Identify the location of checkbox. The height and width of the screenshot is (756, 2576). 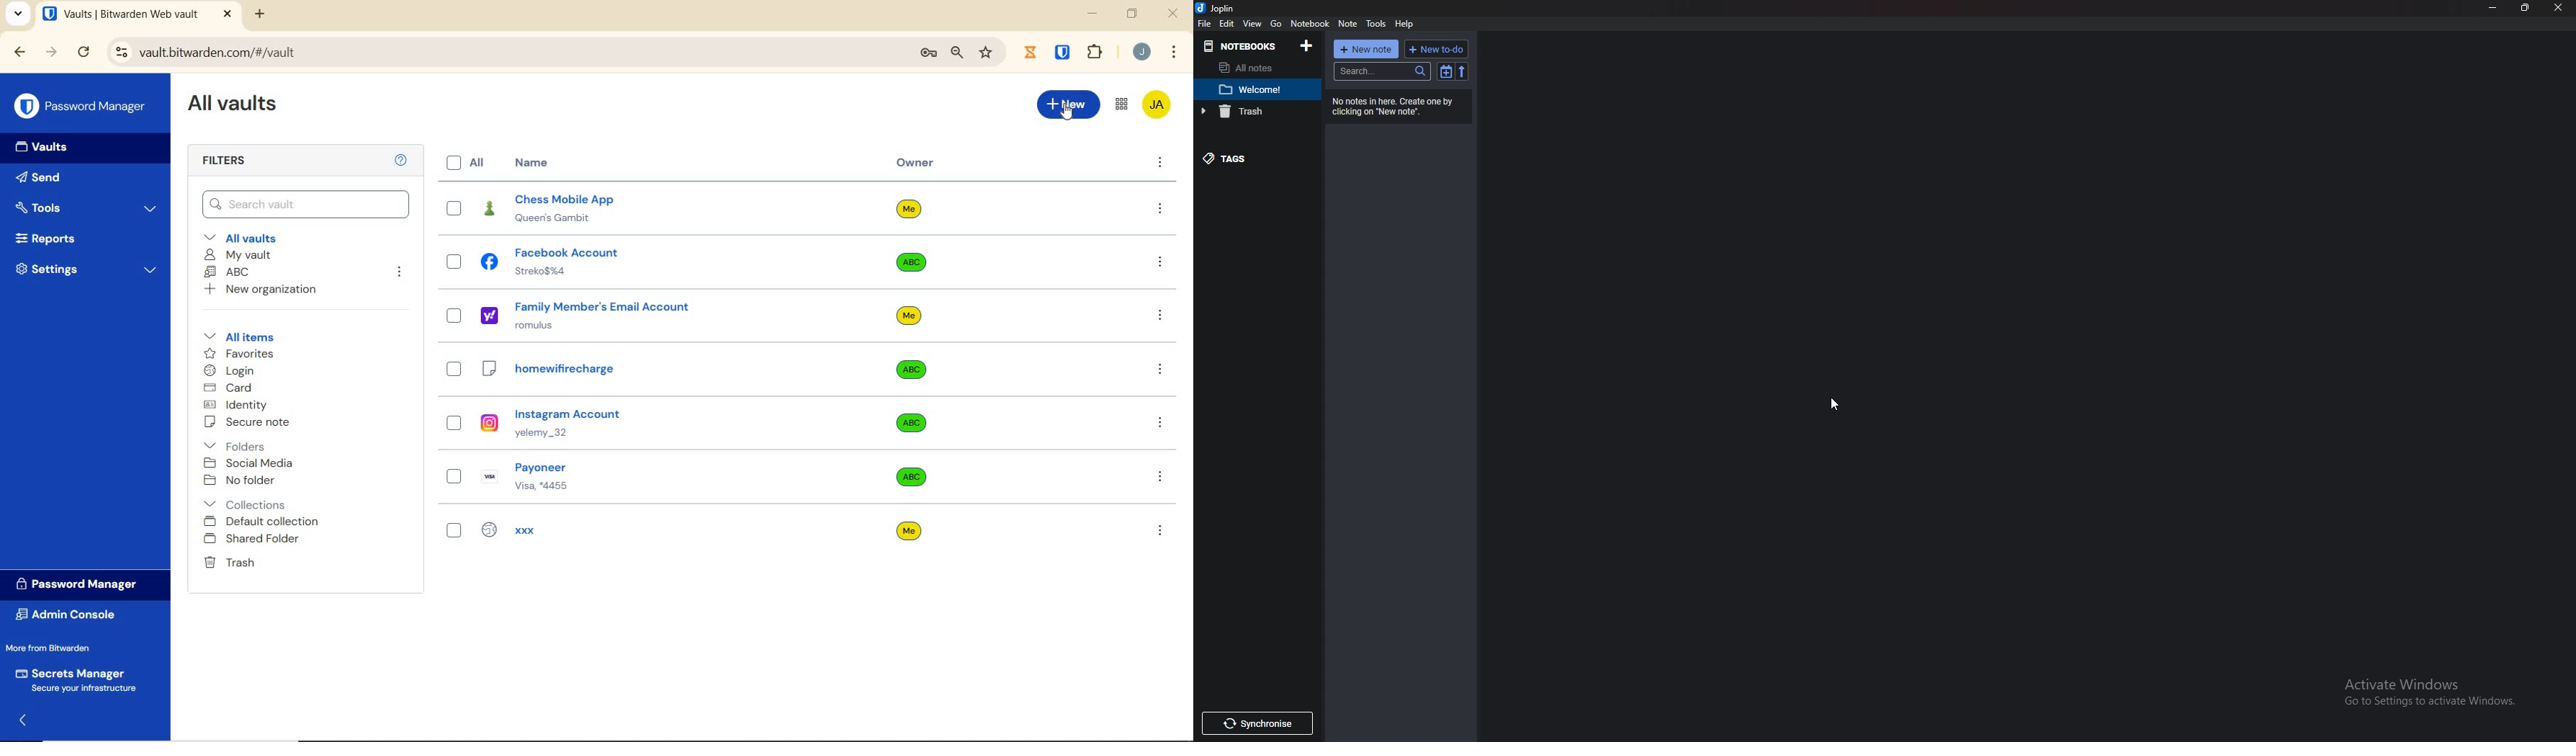
(454, 316).